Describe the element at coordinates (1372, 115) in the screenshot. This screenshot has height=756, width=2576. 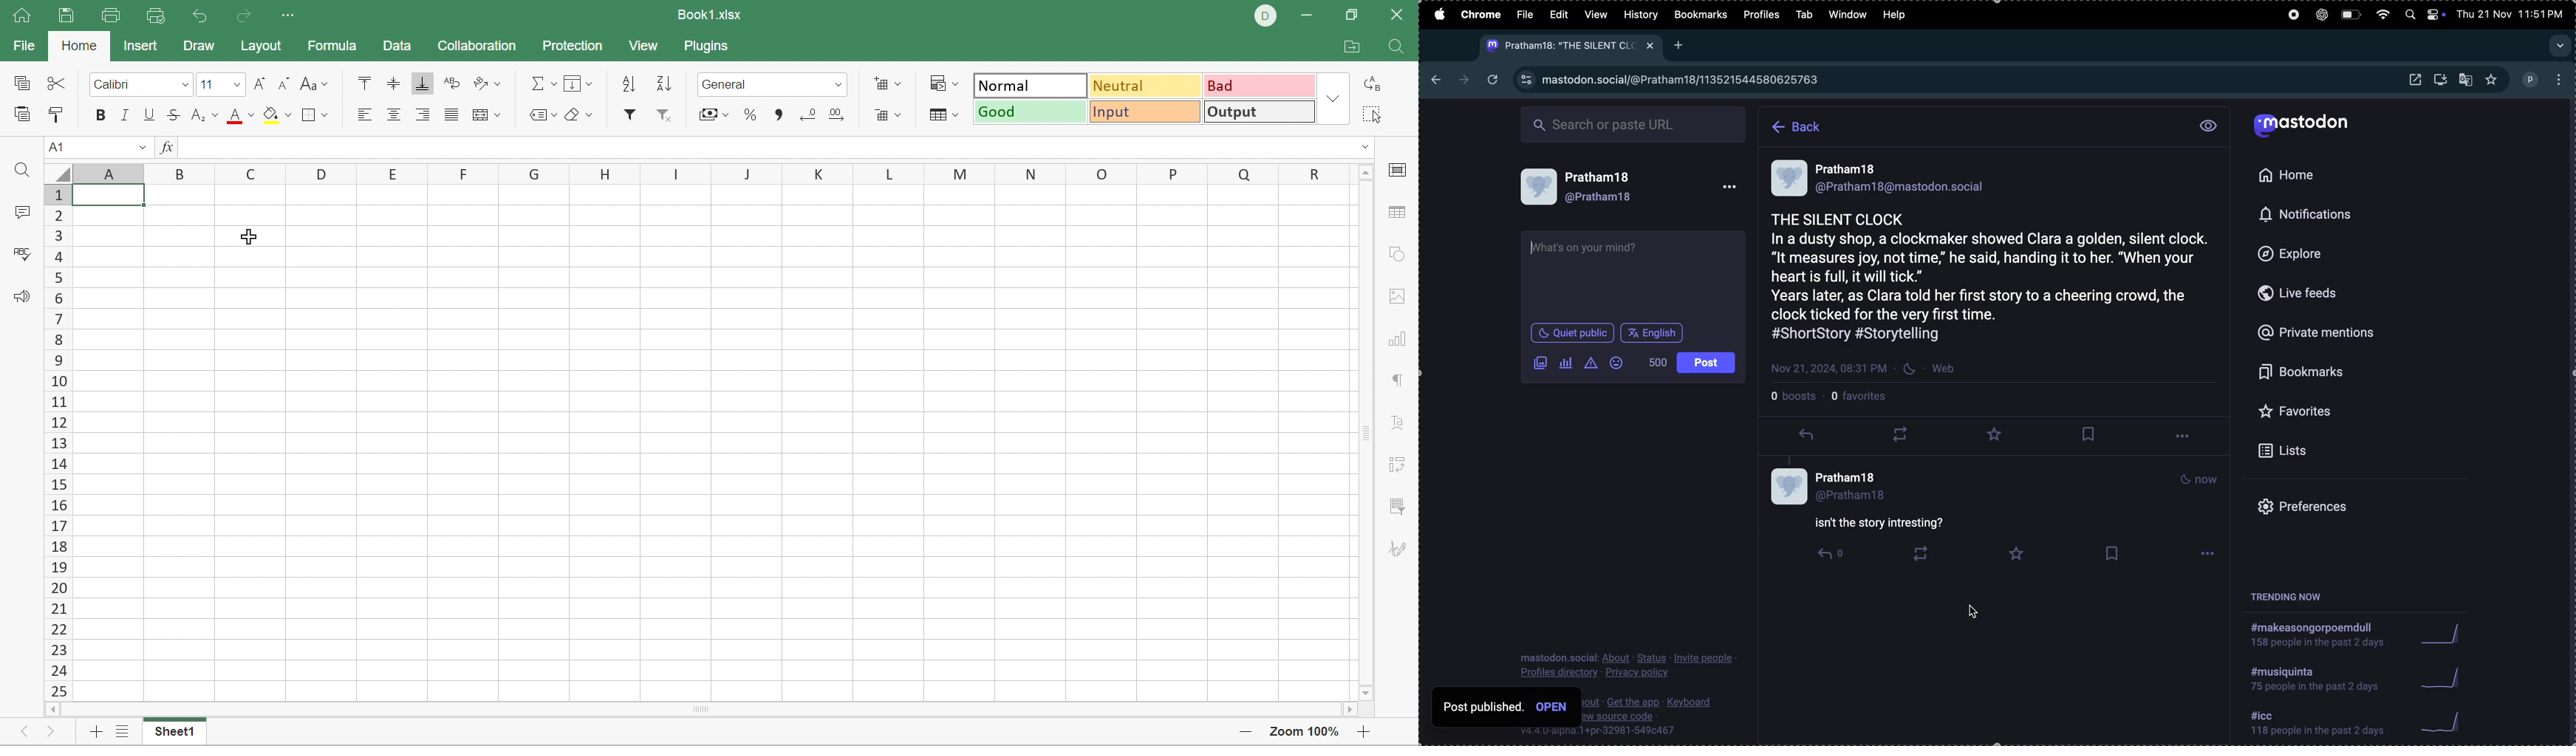
I see `Select all` at that location.